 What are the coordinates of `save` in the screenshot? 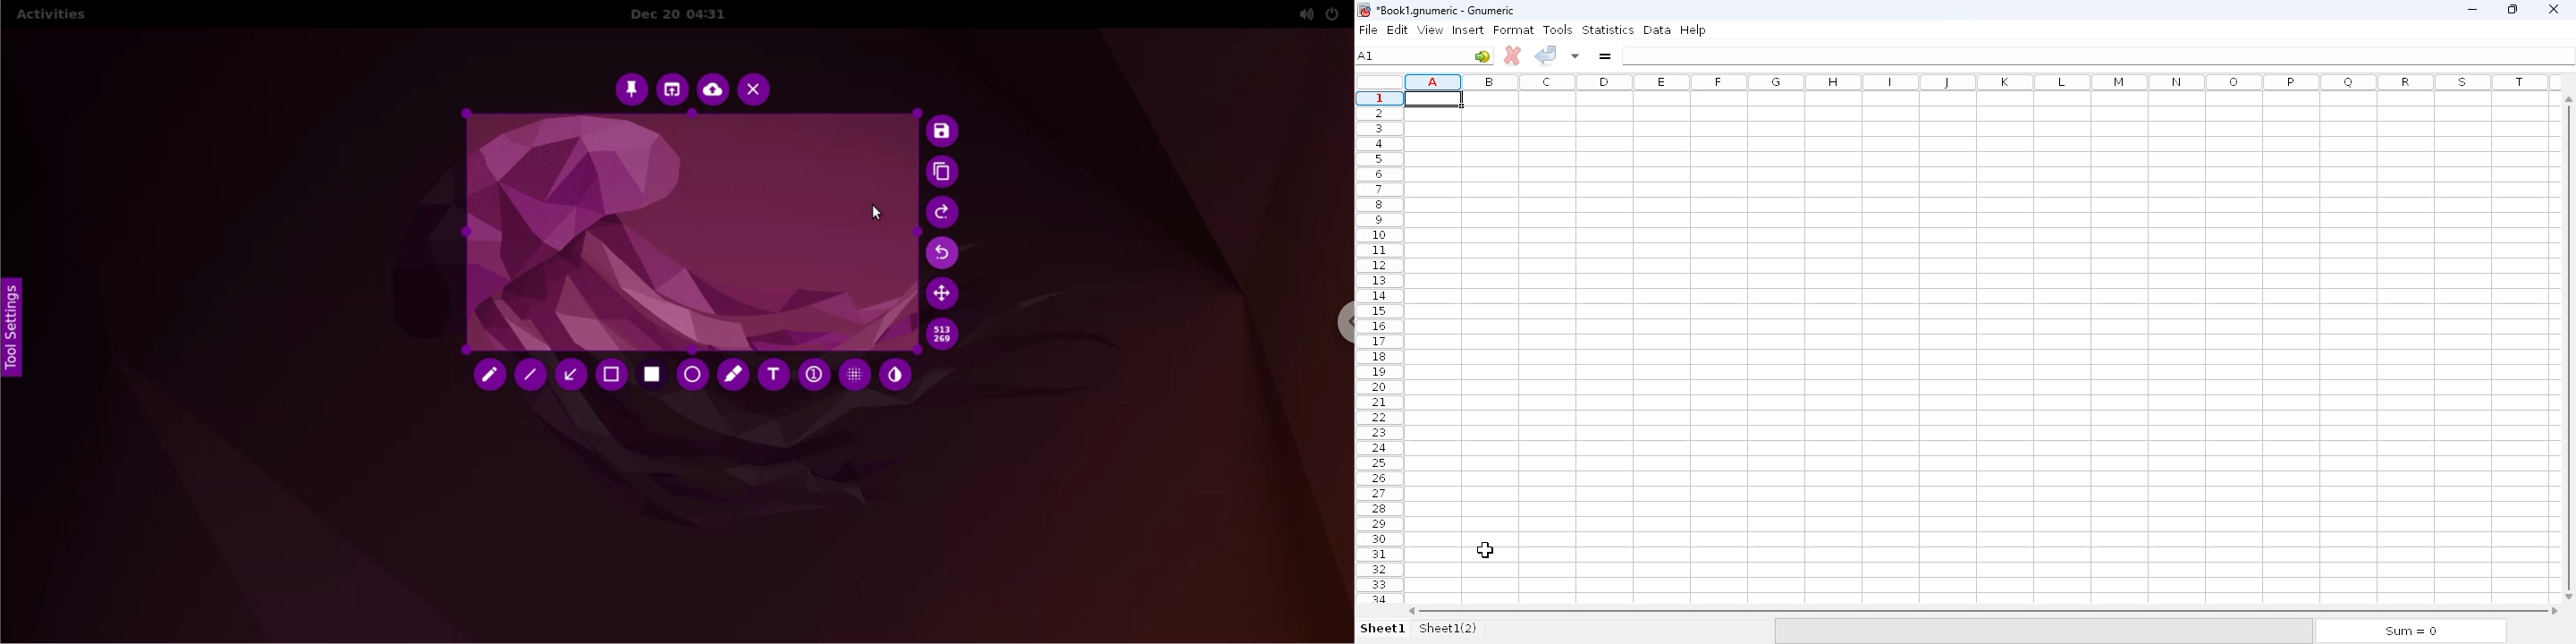 It's located at (944, 131).